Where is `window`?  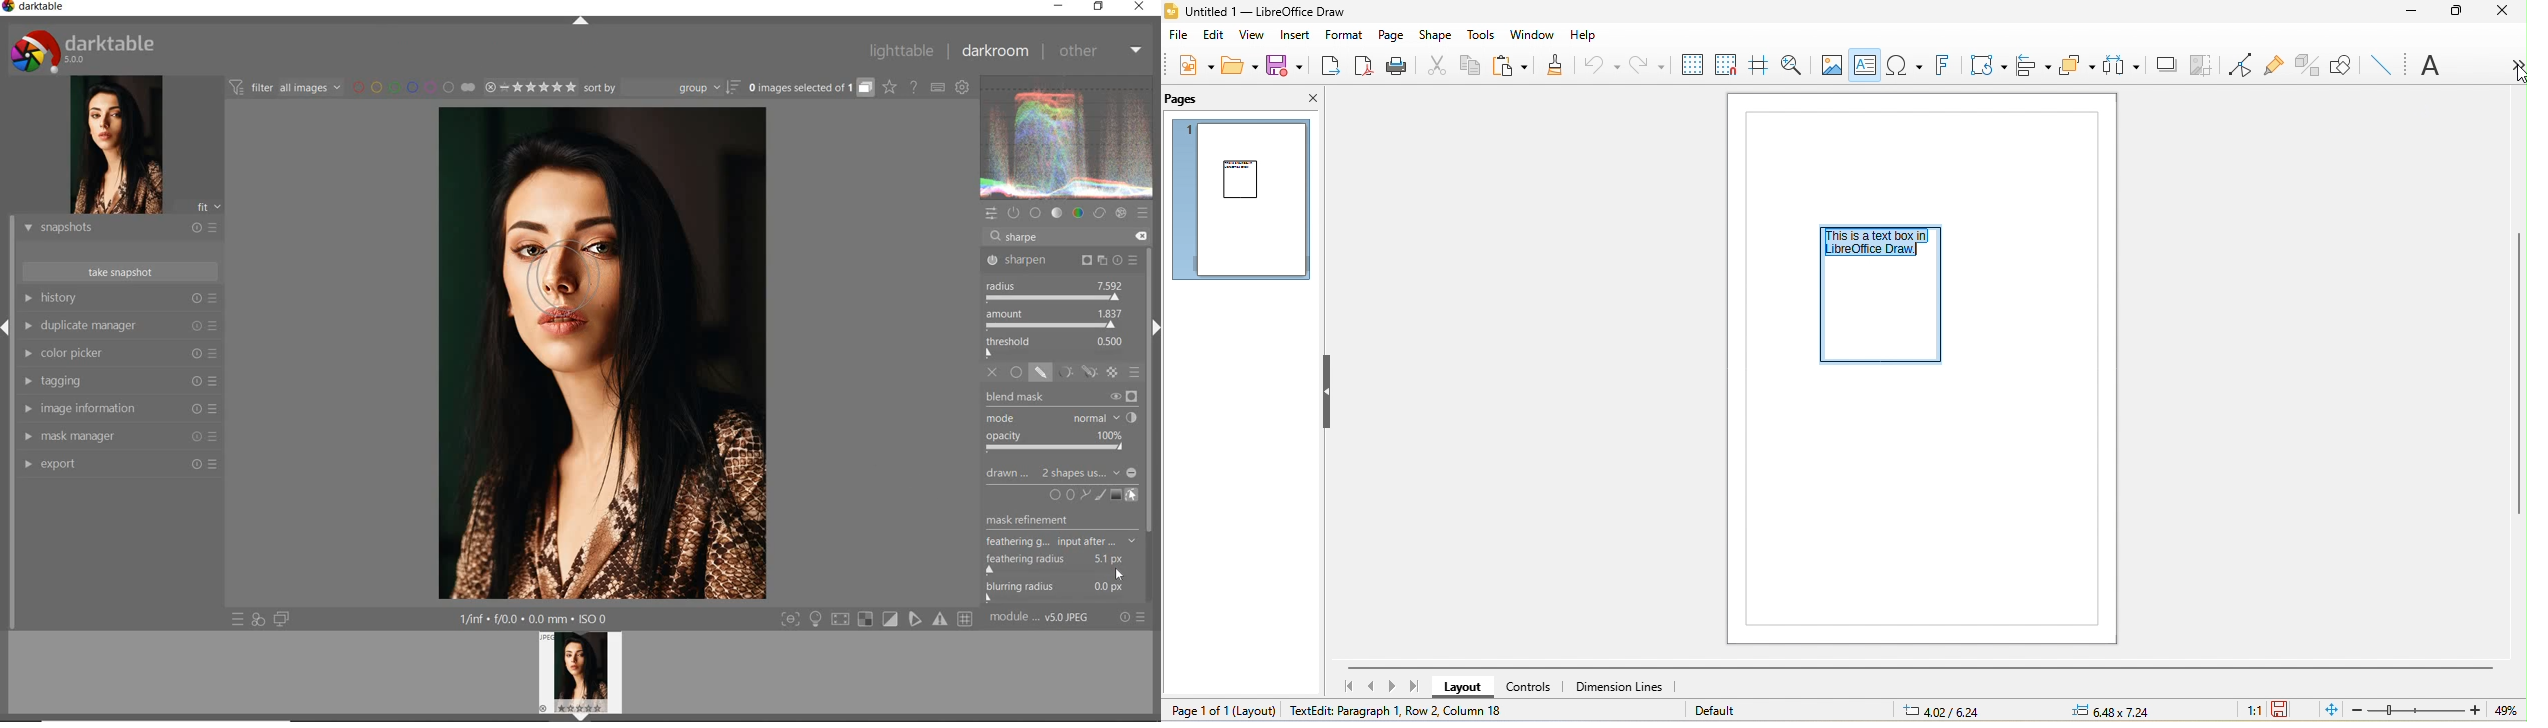 window is located at coordinates (1532, 36).